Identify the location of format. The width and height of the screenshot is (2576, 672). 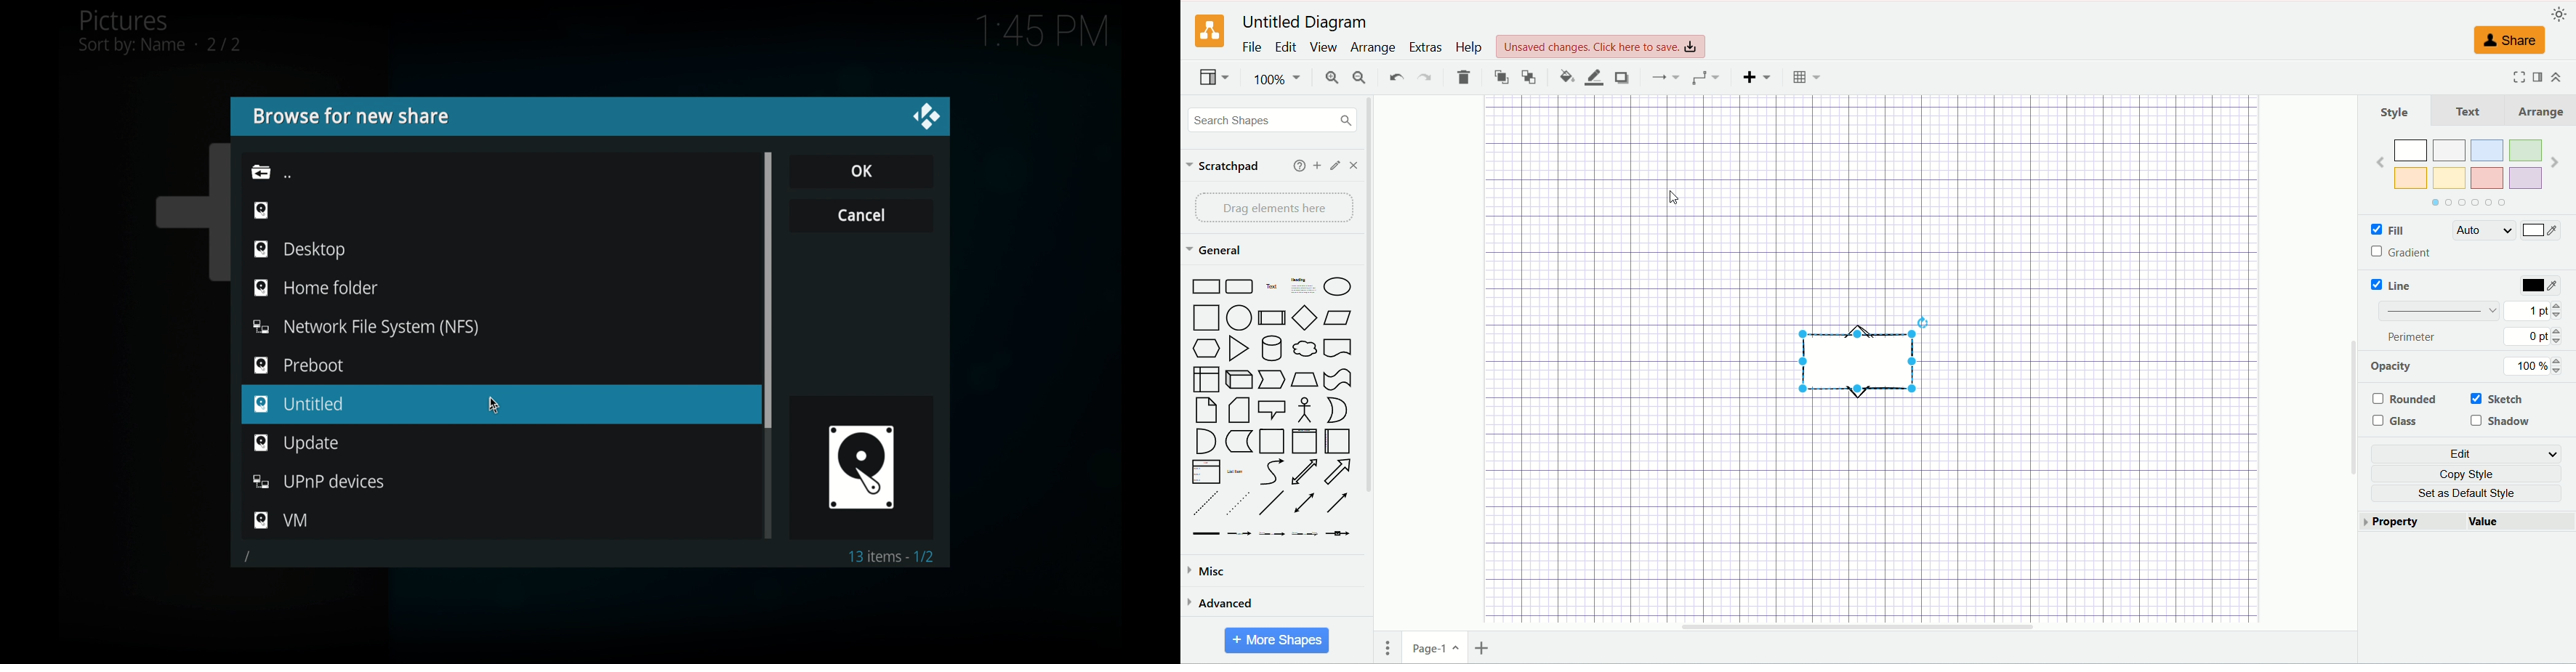
(2535, 77).